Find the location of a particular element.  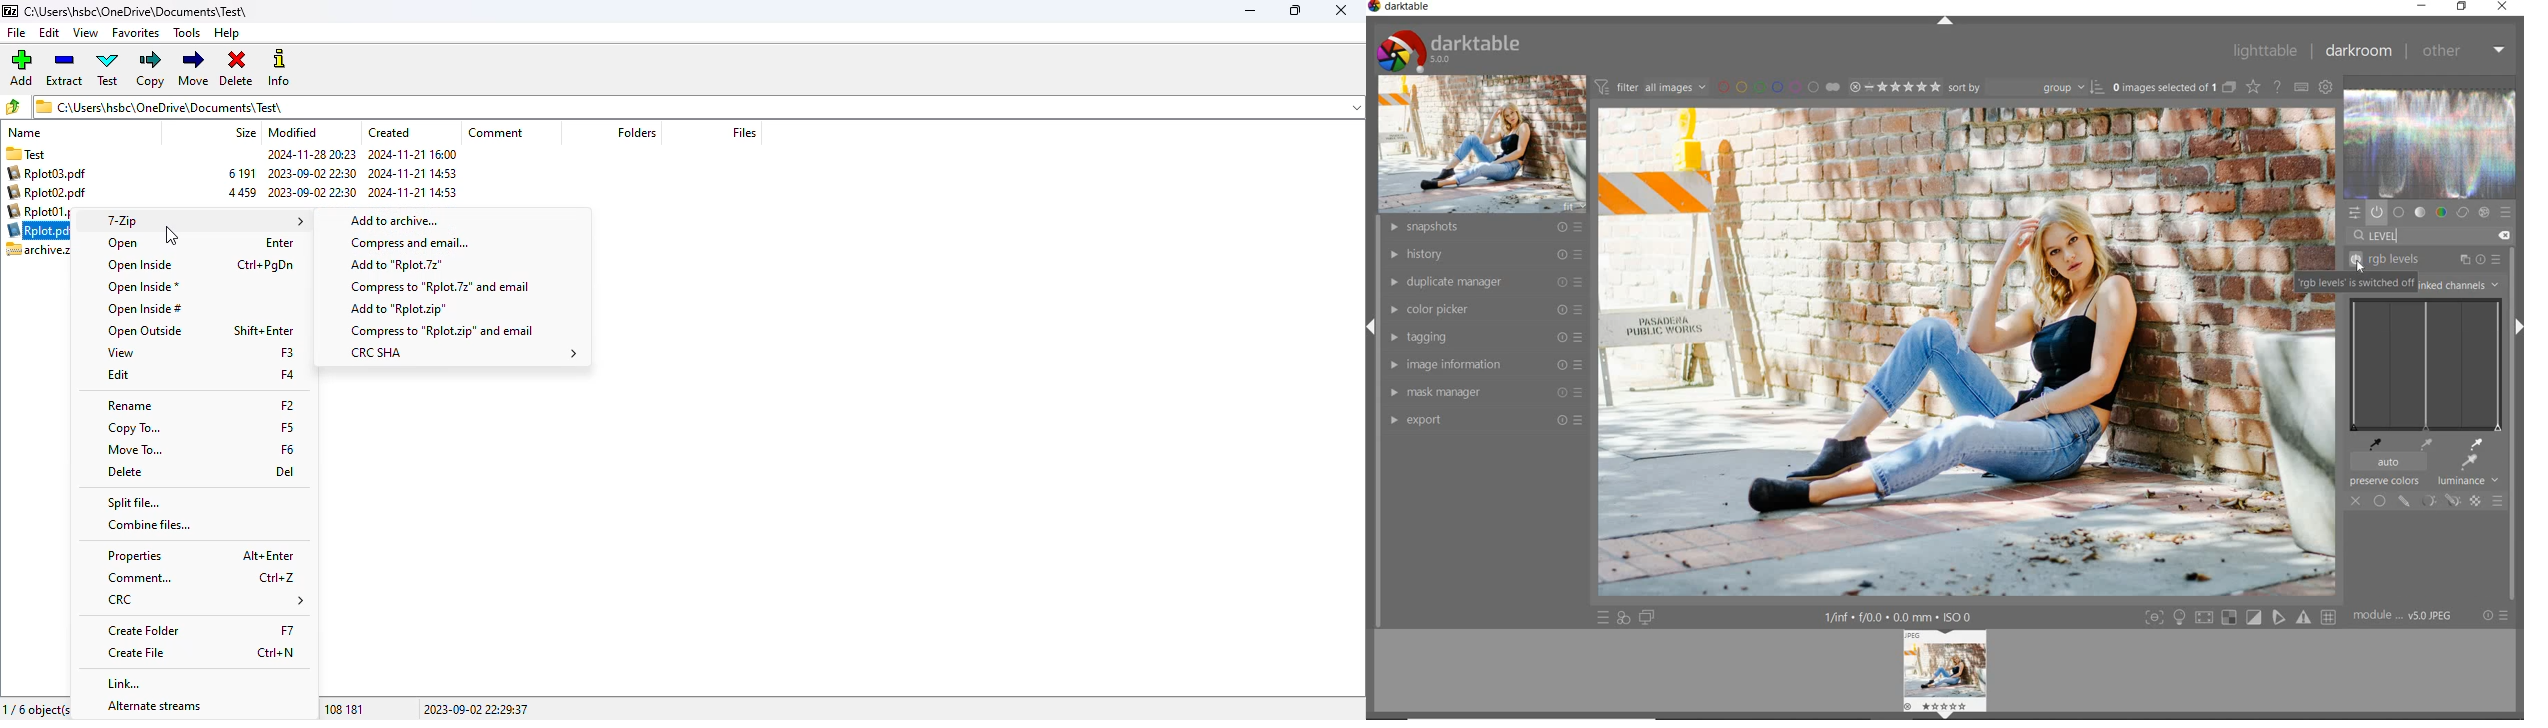

Sort is located at coordinates (2027, 88).